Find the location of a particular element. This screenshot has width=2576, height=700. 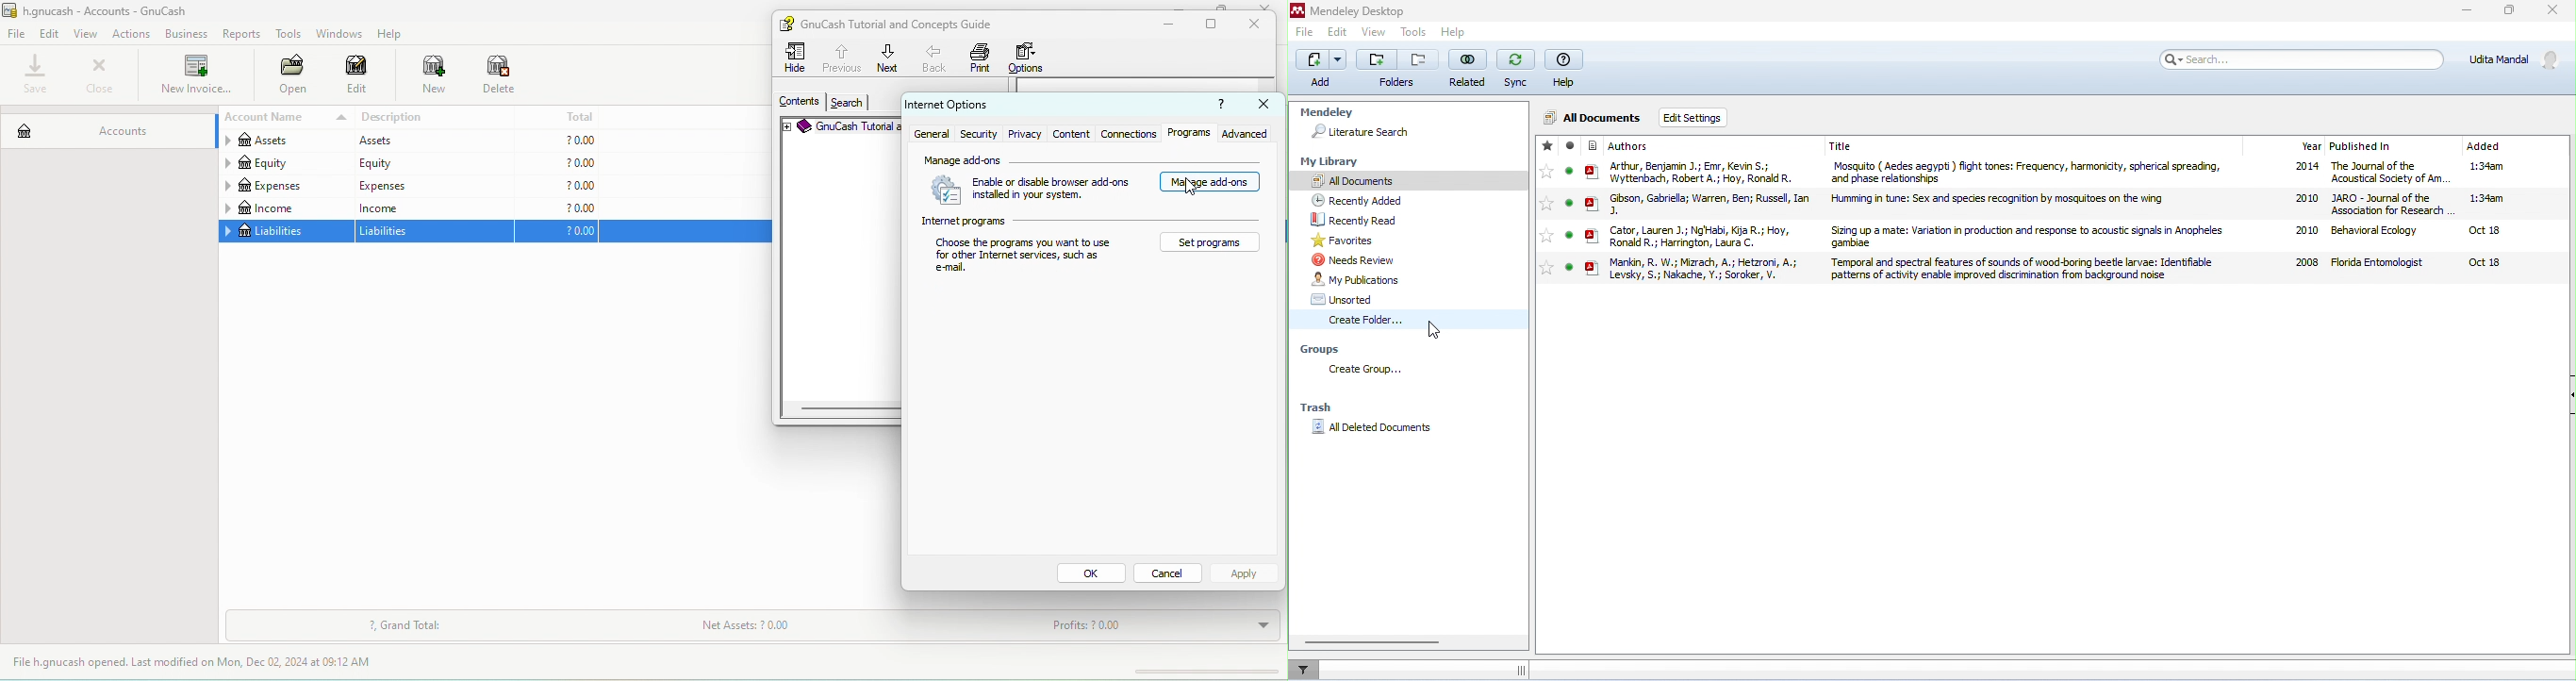

enable or disable browser add ons installed in your system is located at coordinates (1031, 190).